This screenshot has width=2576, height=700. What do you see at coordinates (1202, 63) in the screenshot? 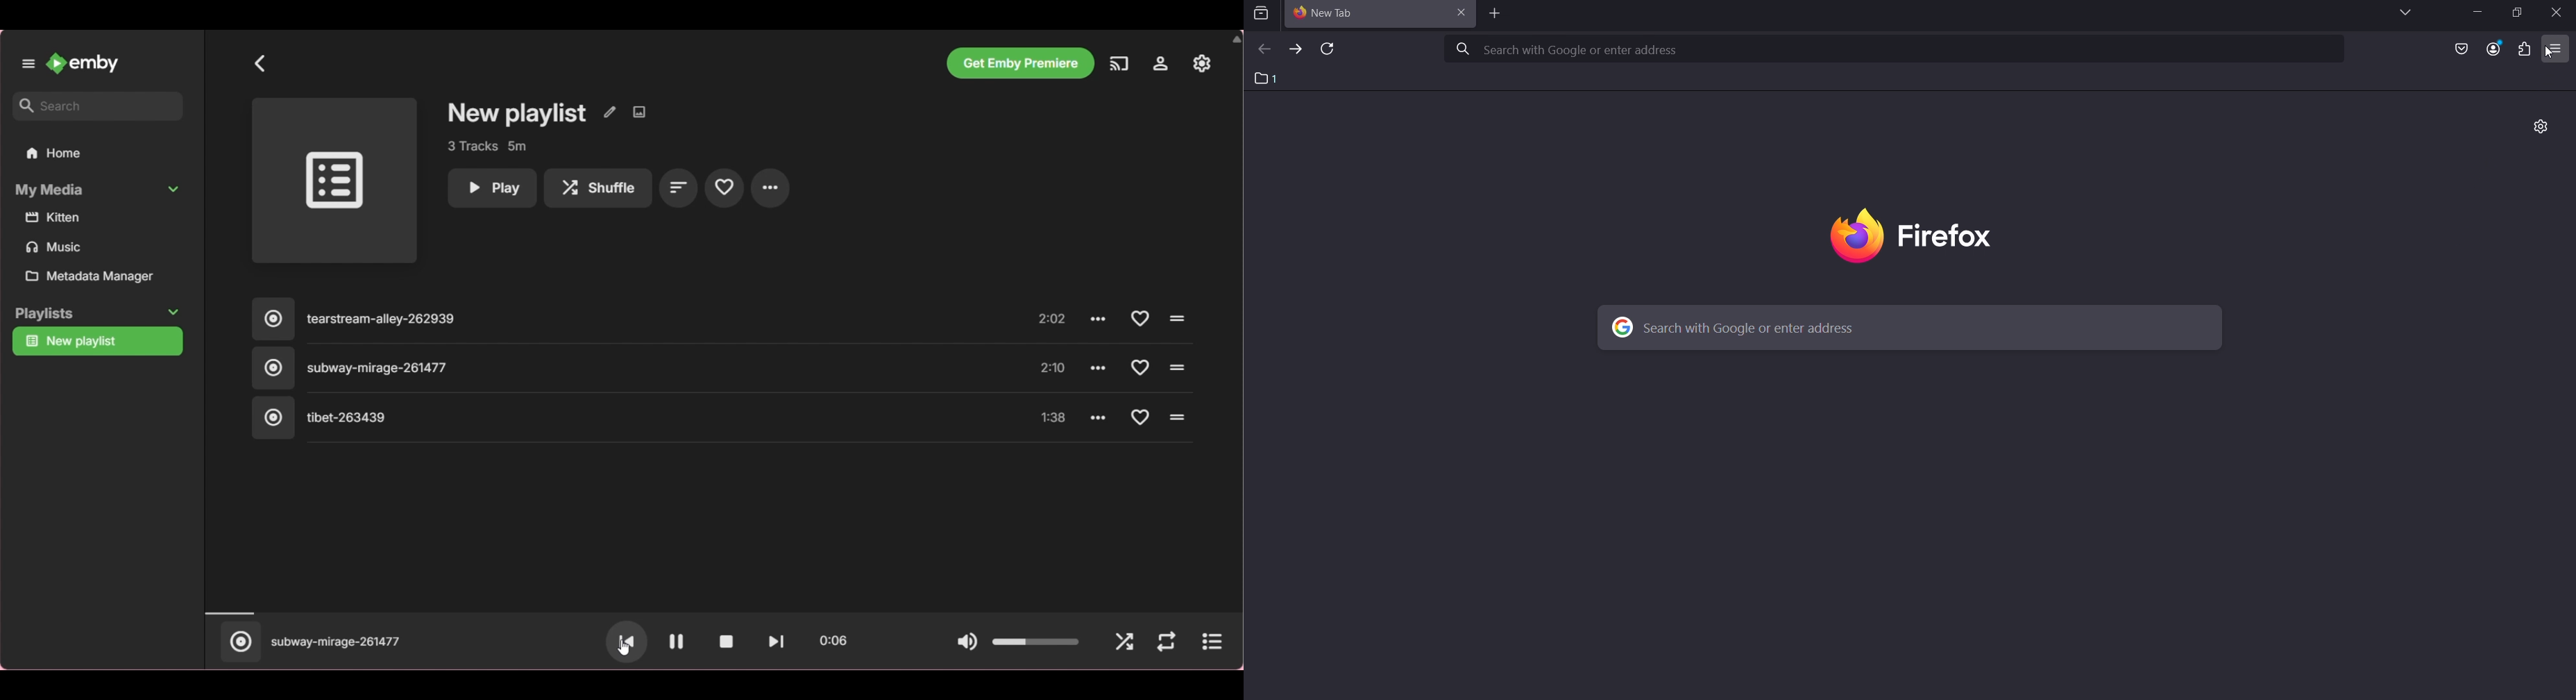
I see `Manage Emby server` at bounding box center [1202, 63].